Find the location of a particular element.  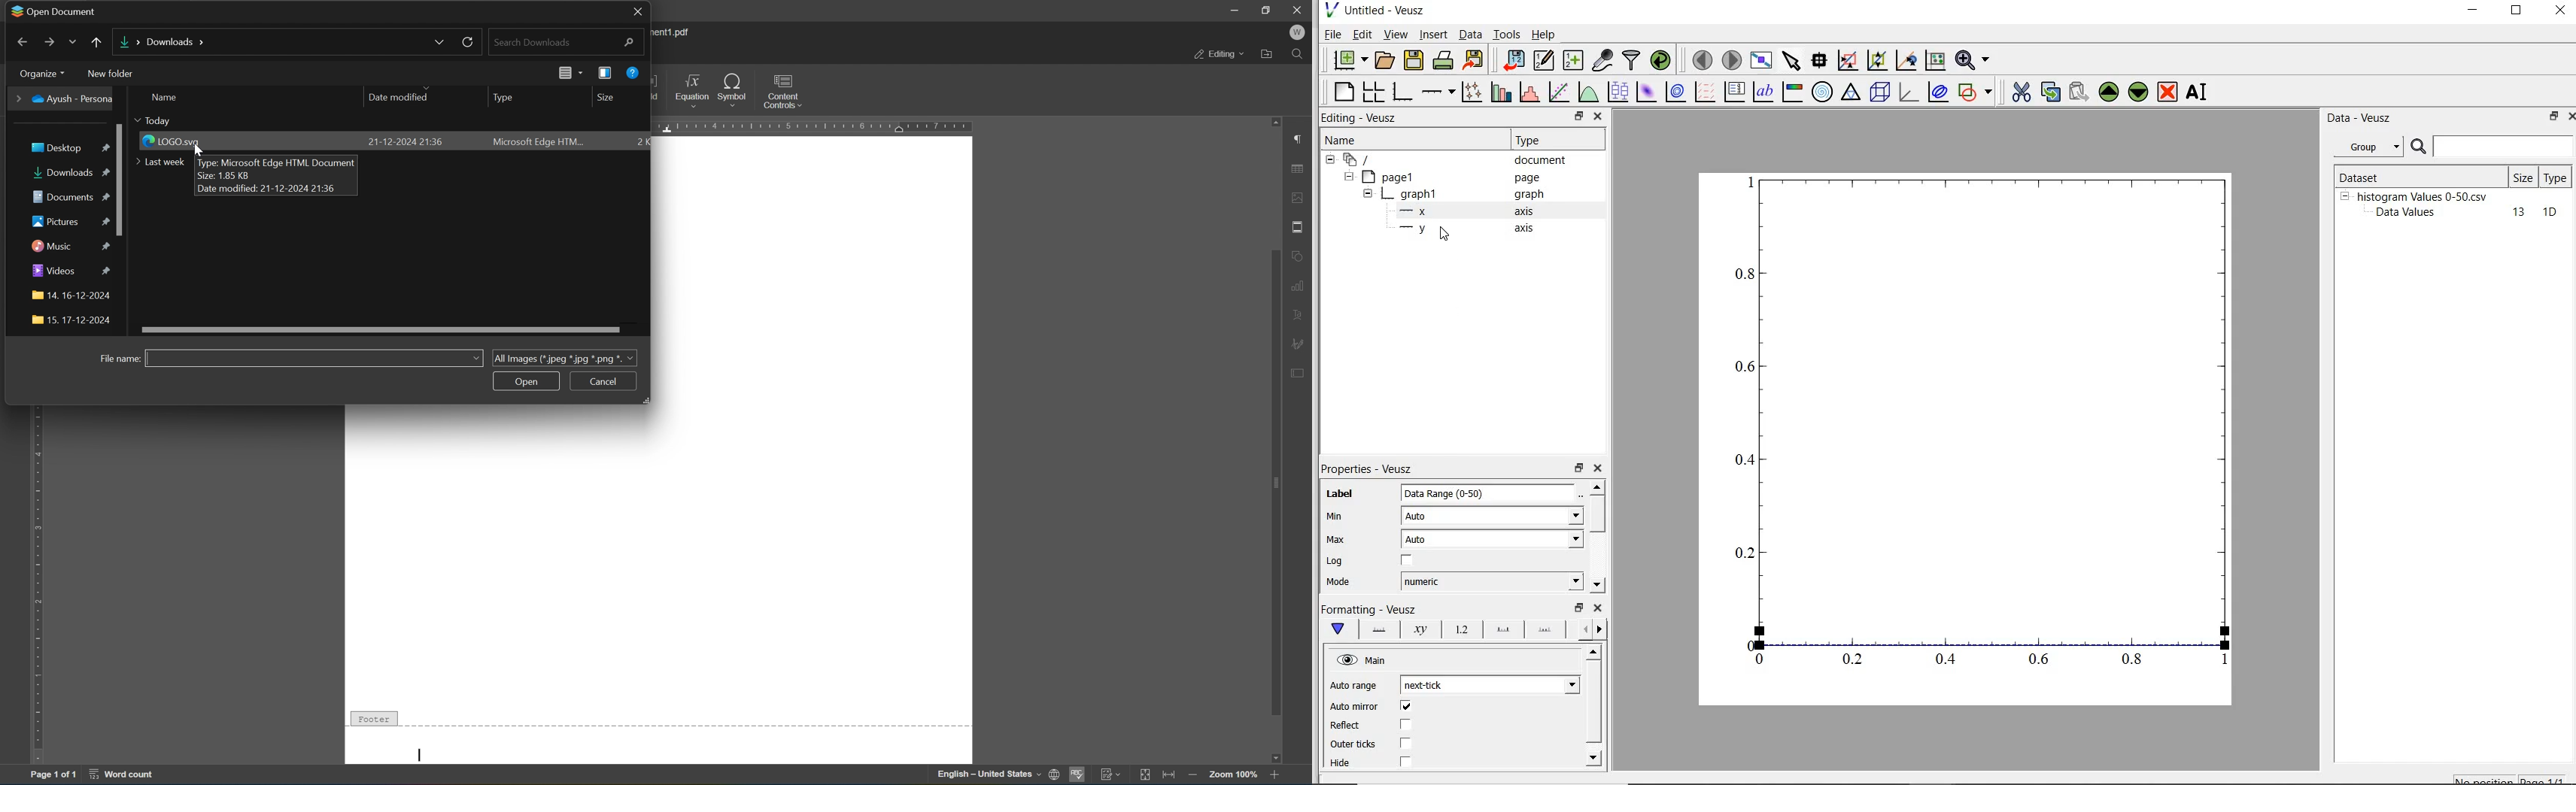

|Formatting - Veusz is located at coordinates (1366, 608).